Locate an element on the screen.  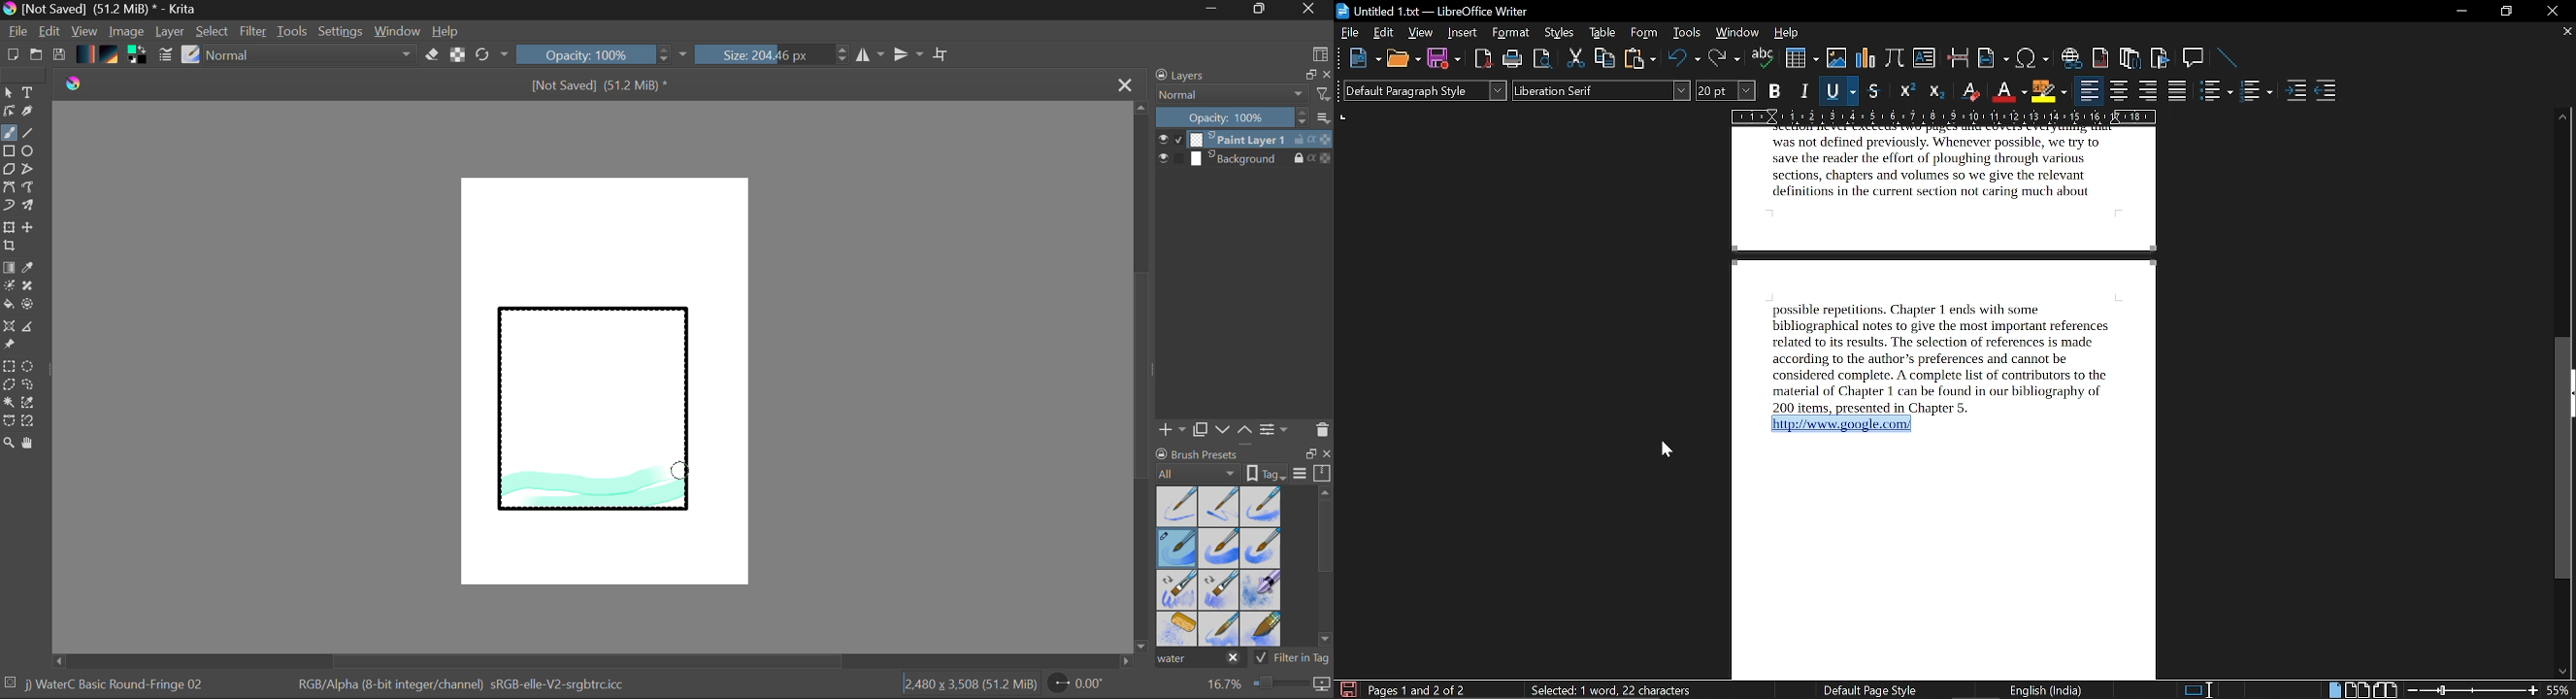
italic is located at coordinates (1807, 89).